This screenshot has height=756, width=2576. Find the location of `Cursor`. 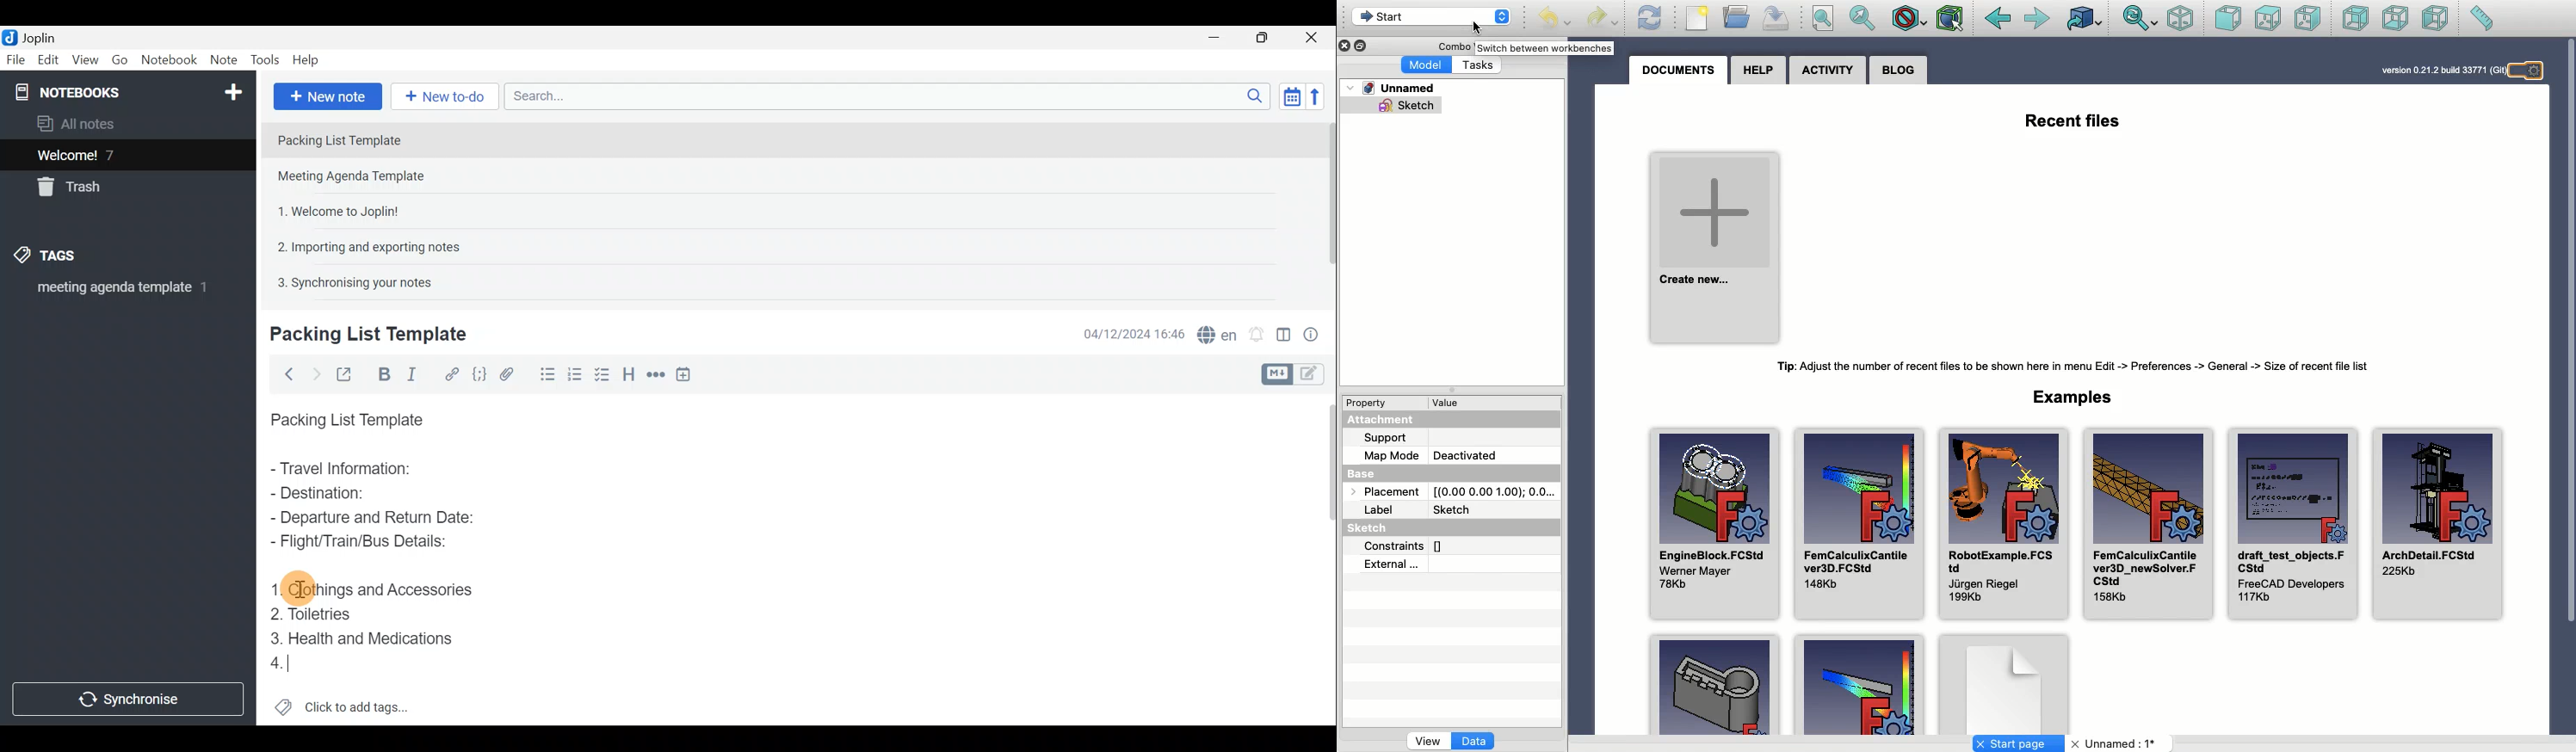

Cursor is located at coordinates (279, 666).